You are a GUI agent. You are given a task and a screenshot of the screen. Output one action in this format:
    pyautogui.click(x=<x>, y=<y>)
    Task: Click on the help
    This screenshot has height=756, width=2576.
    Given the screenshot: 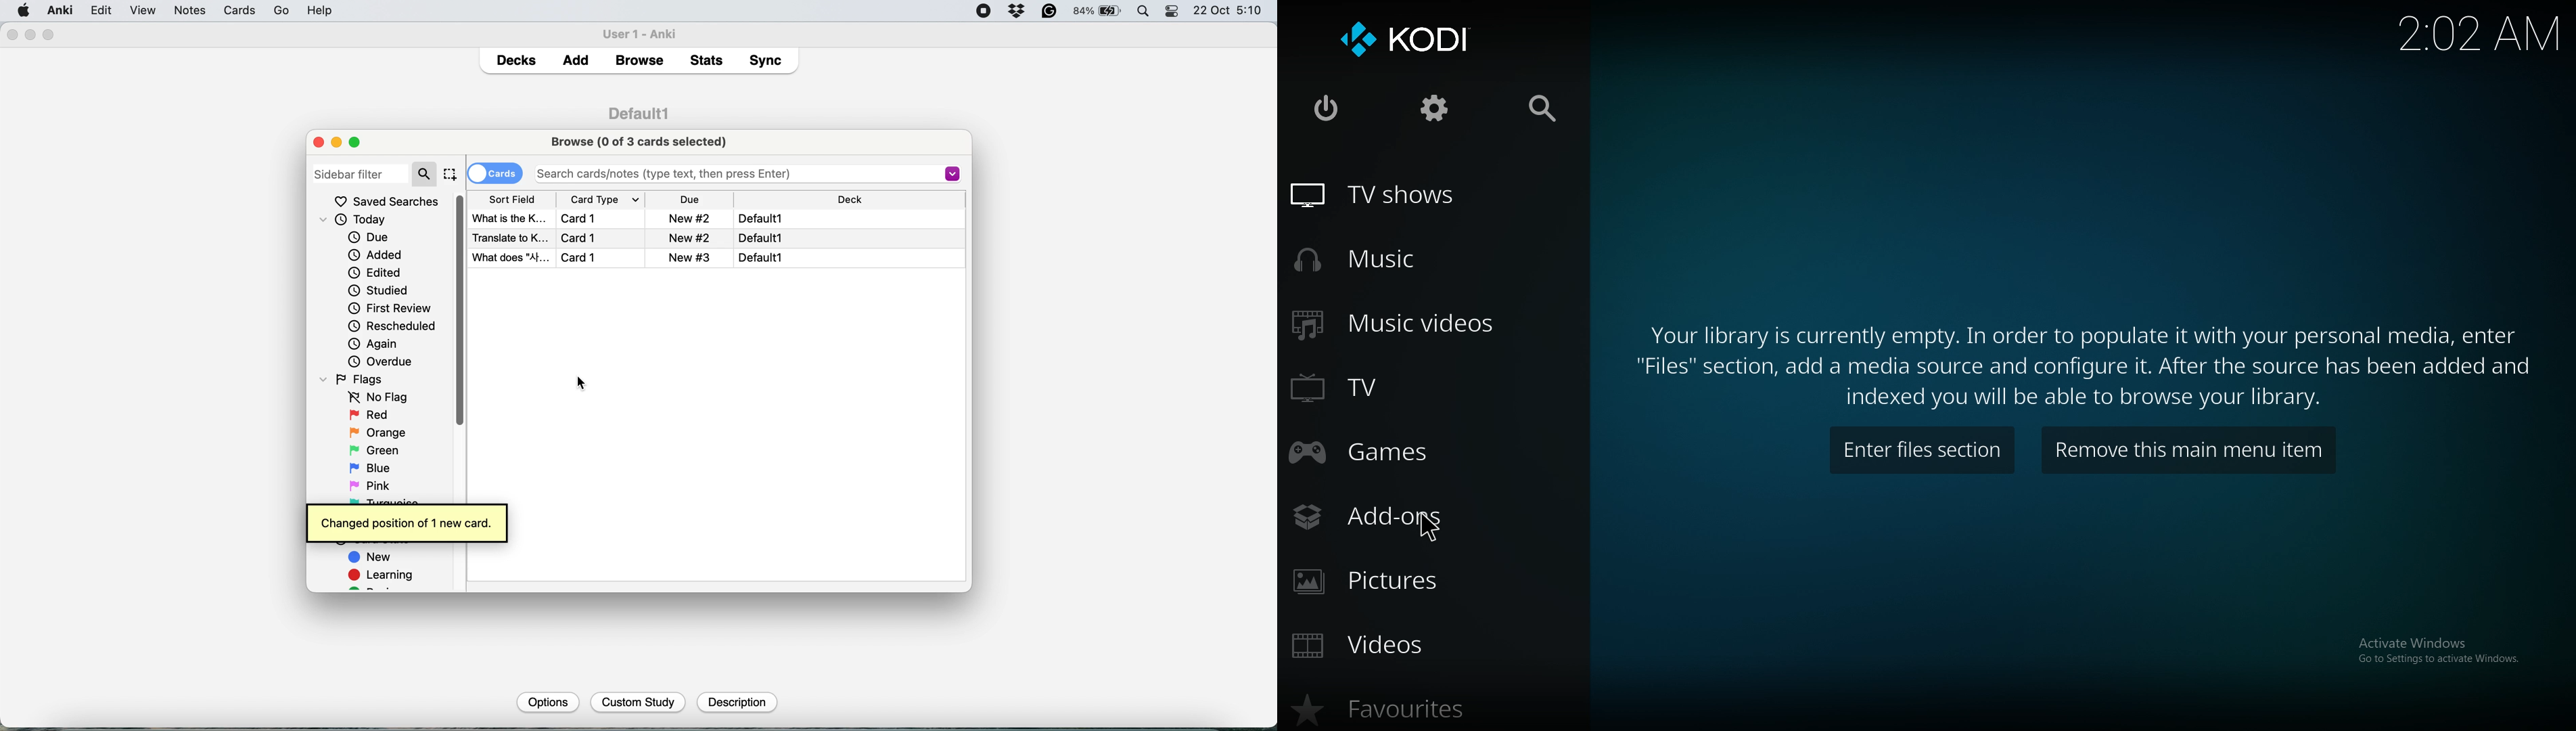 What is the action you would take?
    pyautogui.click(x=271, y=10)
    